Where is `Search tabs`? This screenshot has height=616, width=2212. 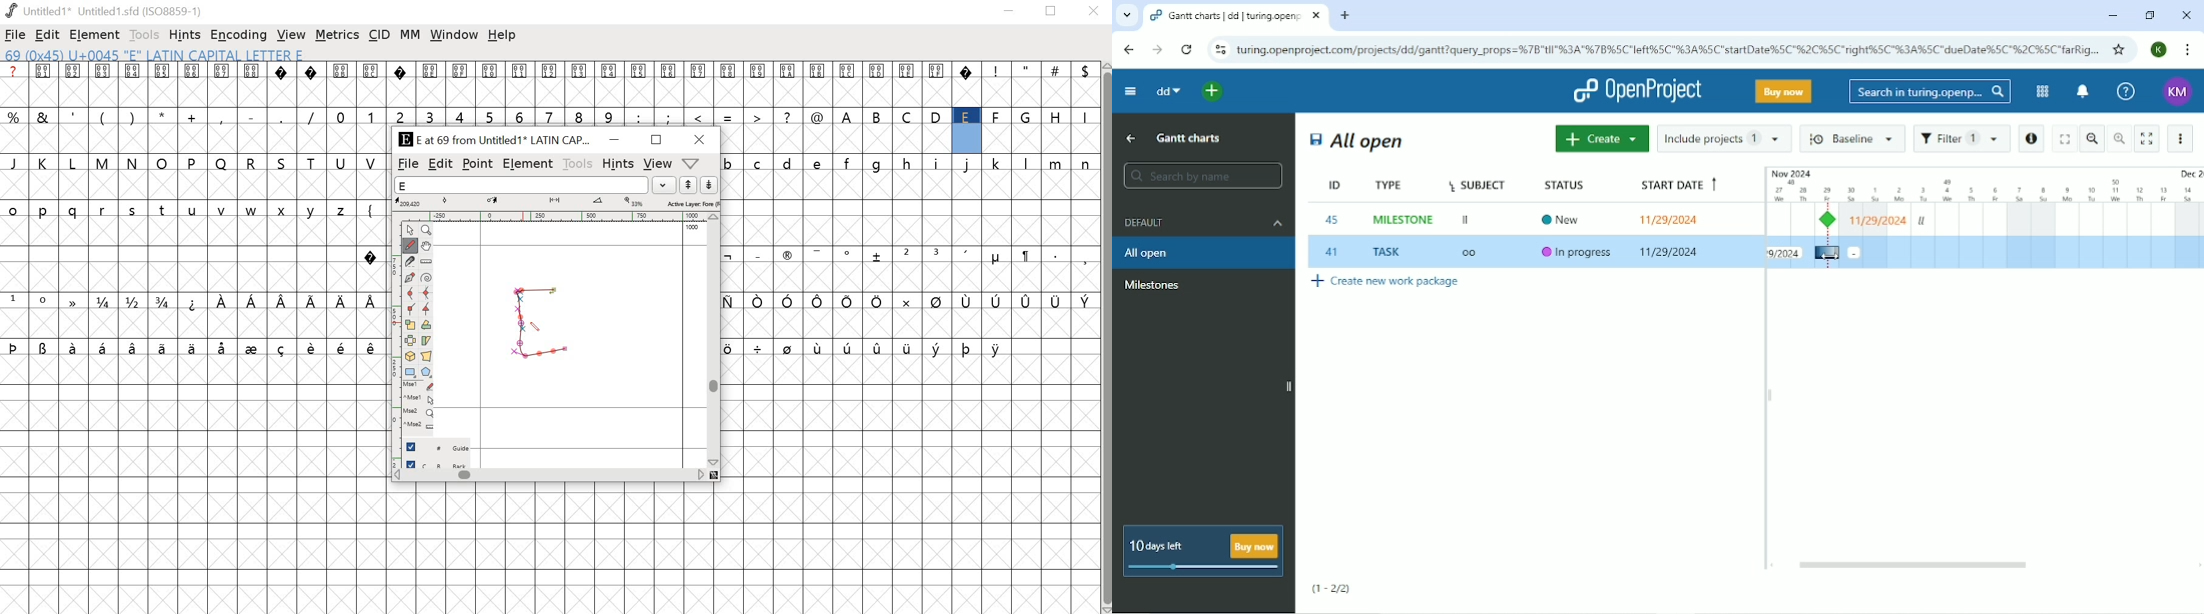
Search tabs is located at coordinates (1127, 15).